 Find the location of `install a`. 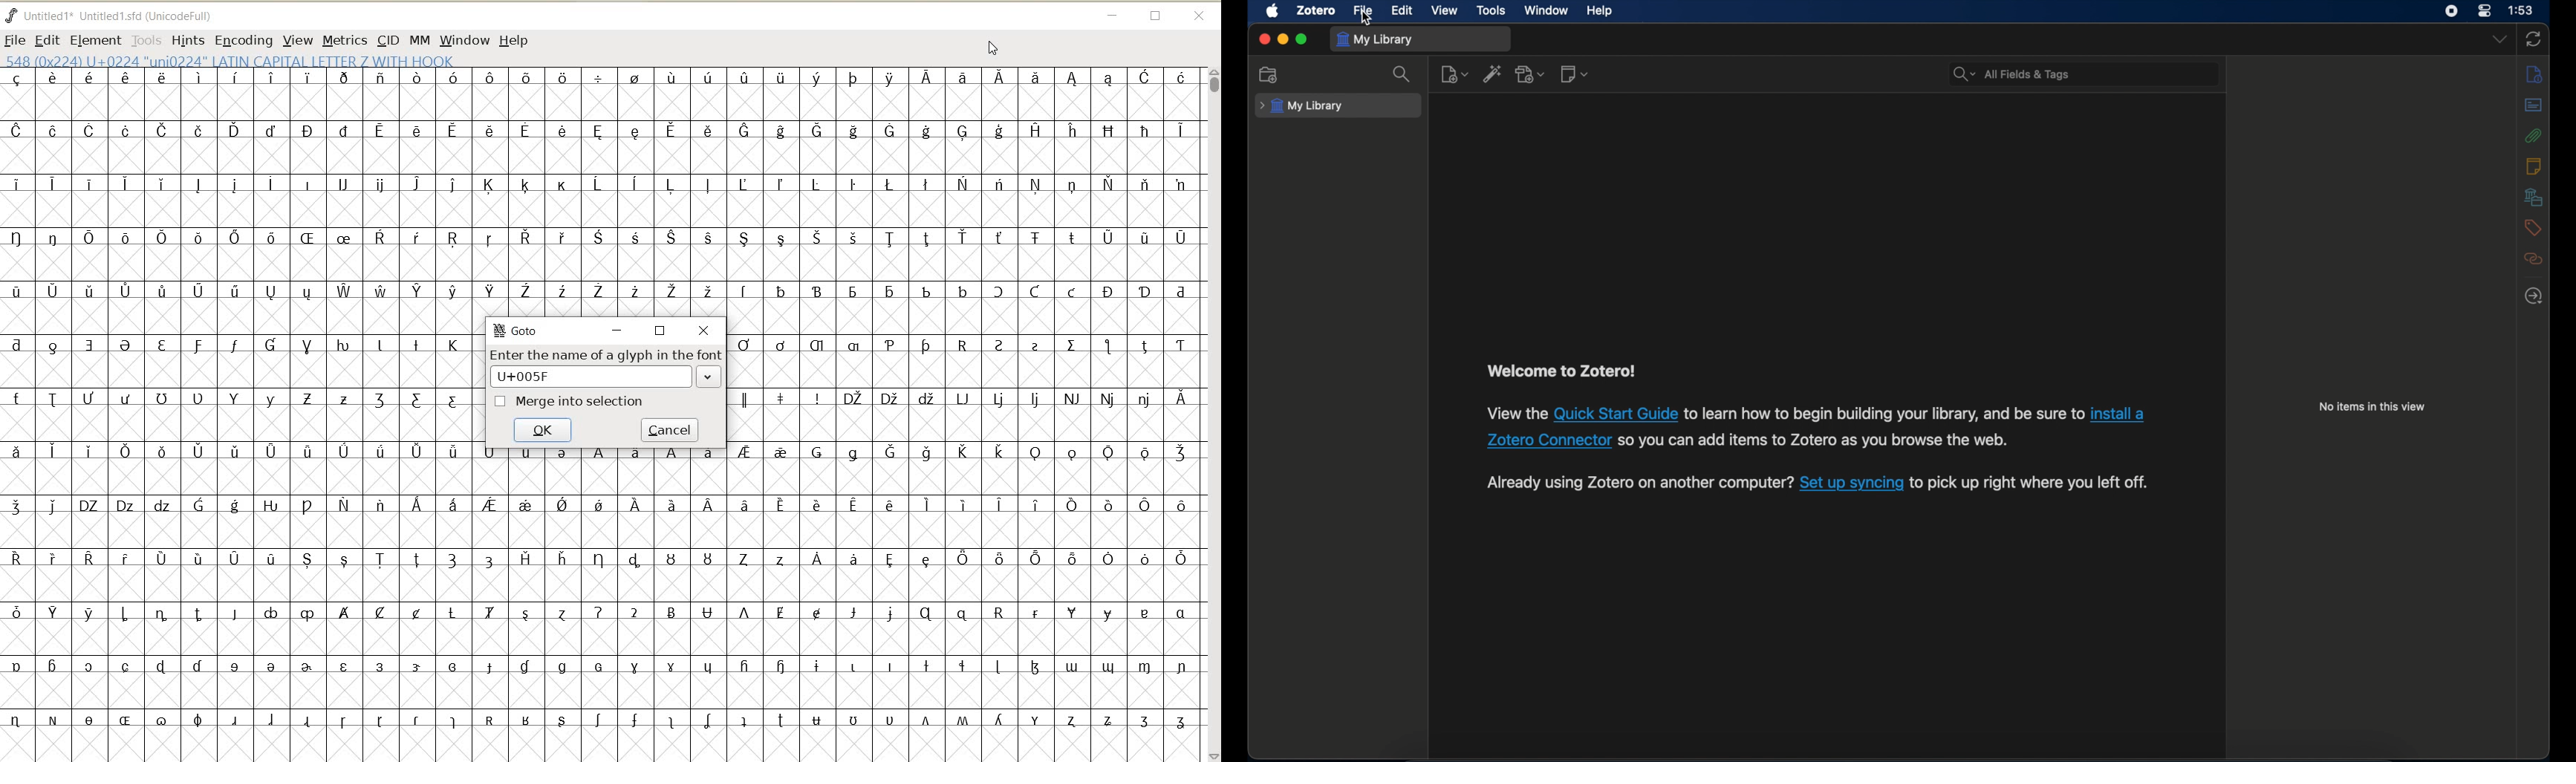

install a is located at coordinates (2122, 413).